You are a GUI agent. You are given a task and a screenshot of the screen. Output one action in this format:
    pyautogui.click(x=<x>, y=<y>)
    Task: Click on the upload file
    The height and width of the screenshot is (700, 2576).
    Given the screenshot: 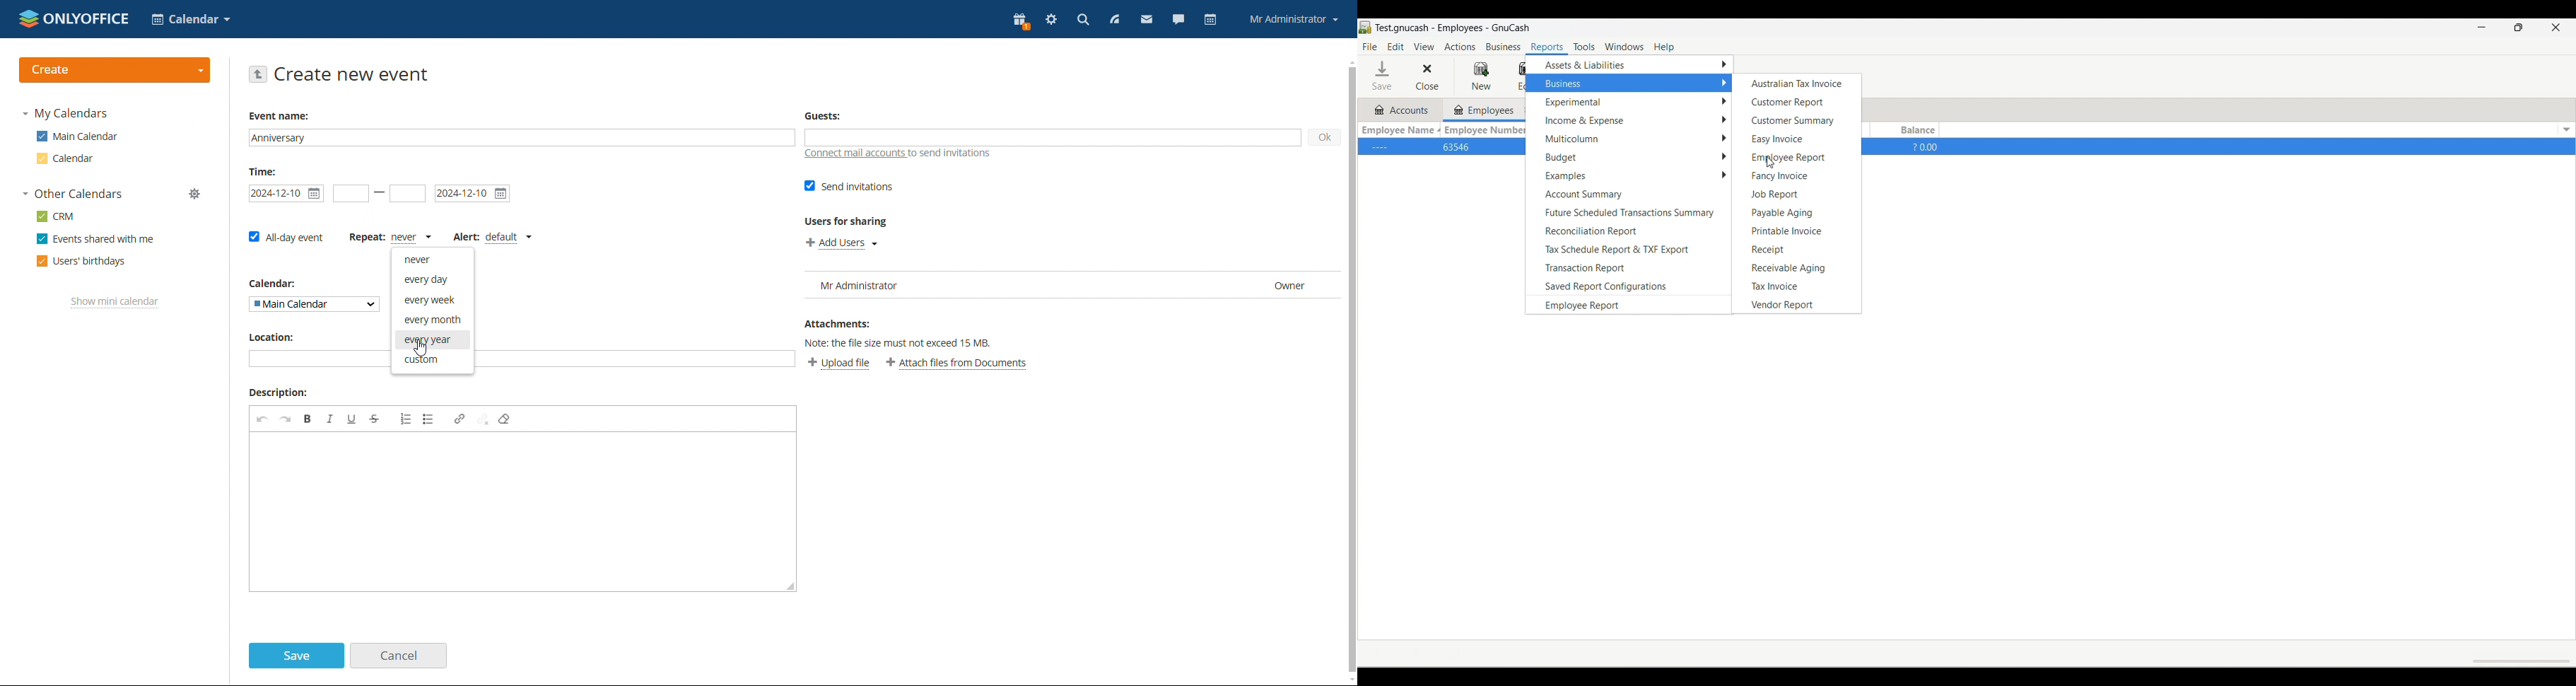 What is the action you would take?
    pyautogui.click(x=841, y=364)
    